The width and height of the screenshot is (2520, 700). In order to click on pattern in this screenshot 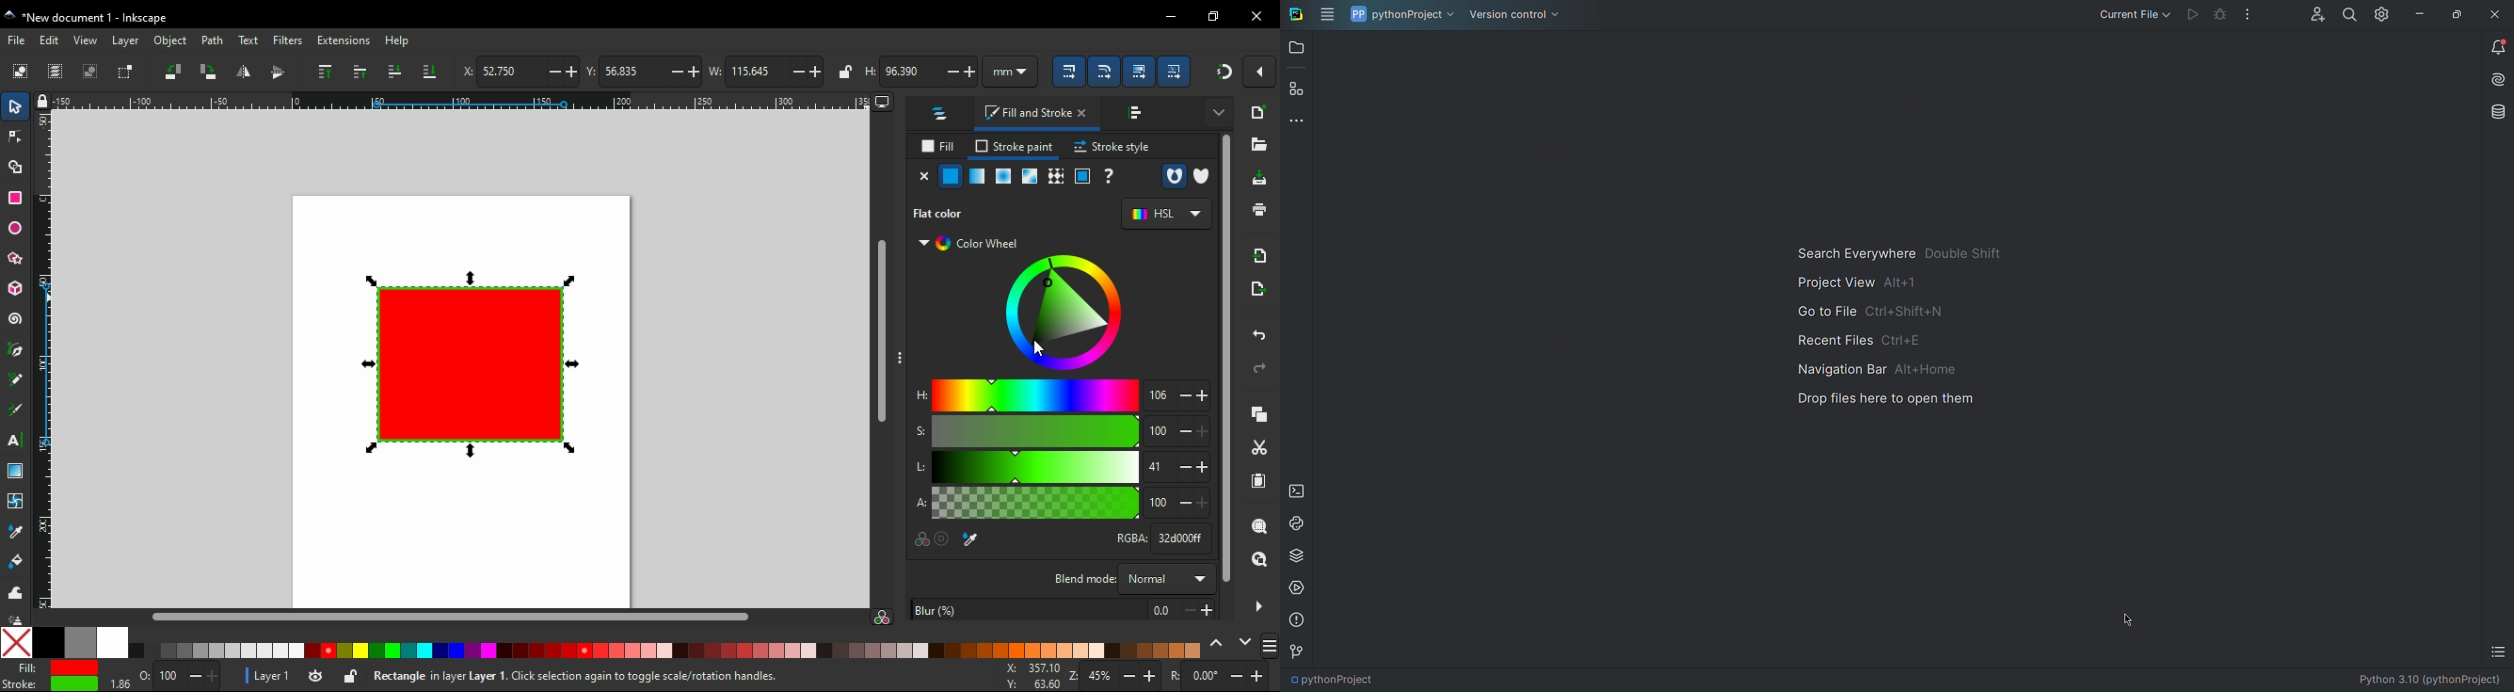, I will do `click(1057, 176)`.